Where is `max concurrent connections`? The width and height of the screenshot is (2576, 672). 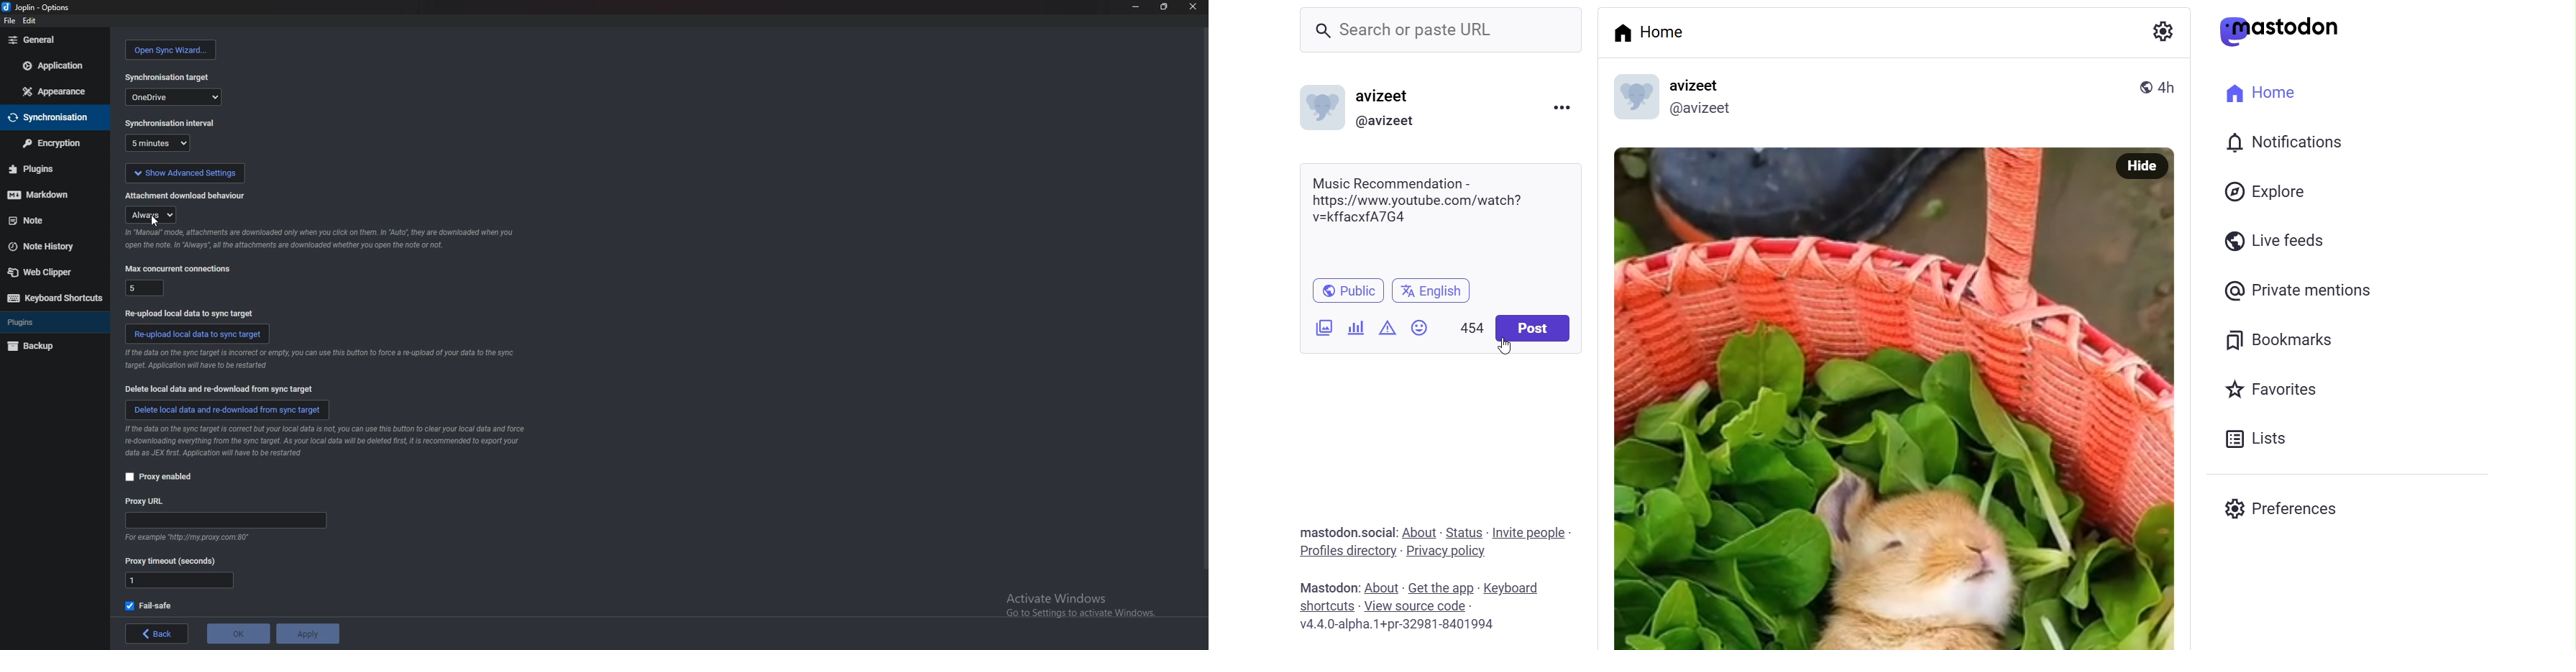
max concurrent connections is located at coordinates (179, 268).